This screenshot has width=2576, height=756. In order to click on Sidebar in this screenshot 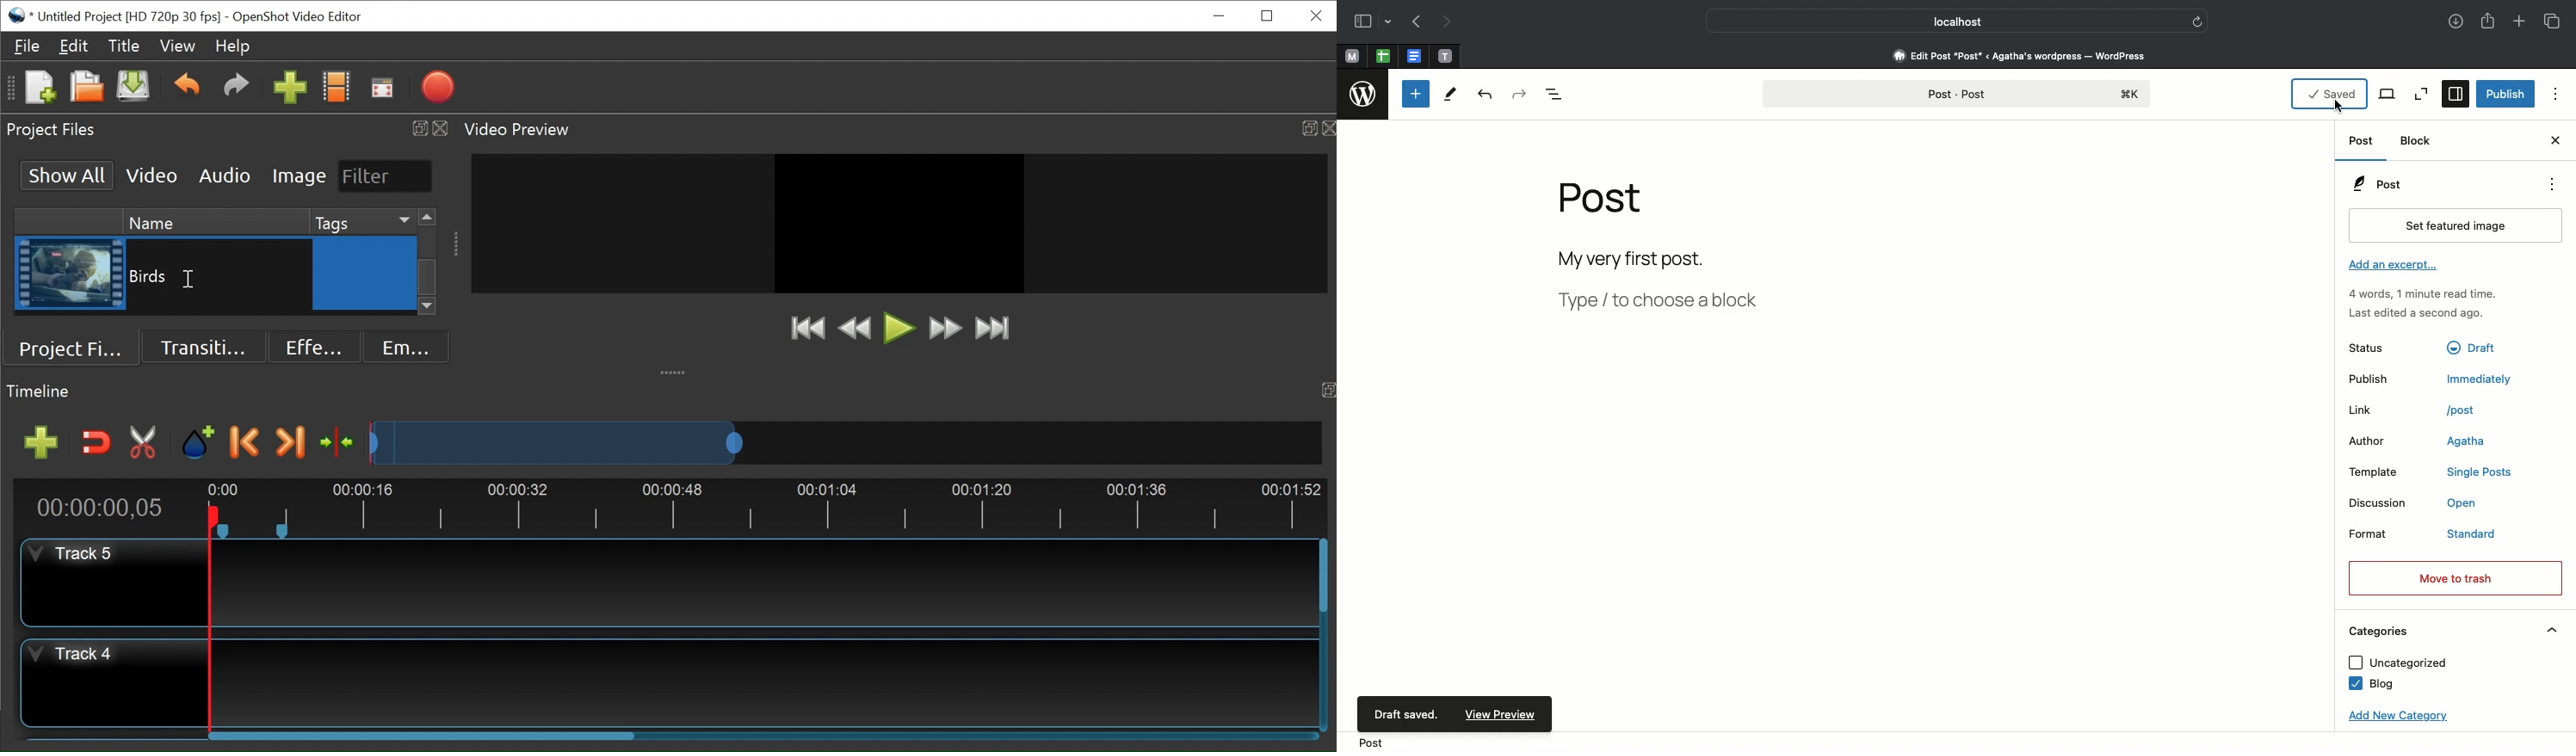, I will do `click(2456, 94)`.